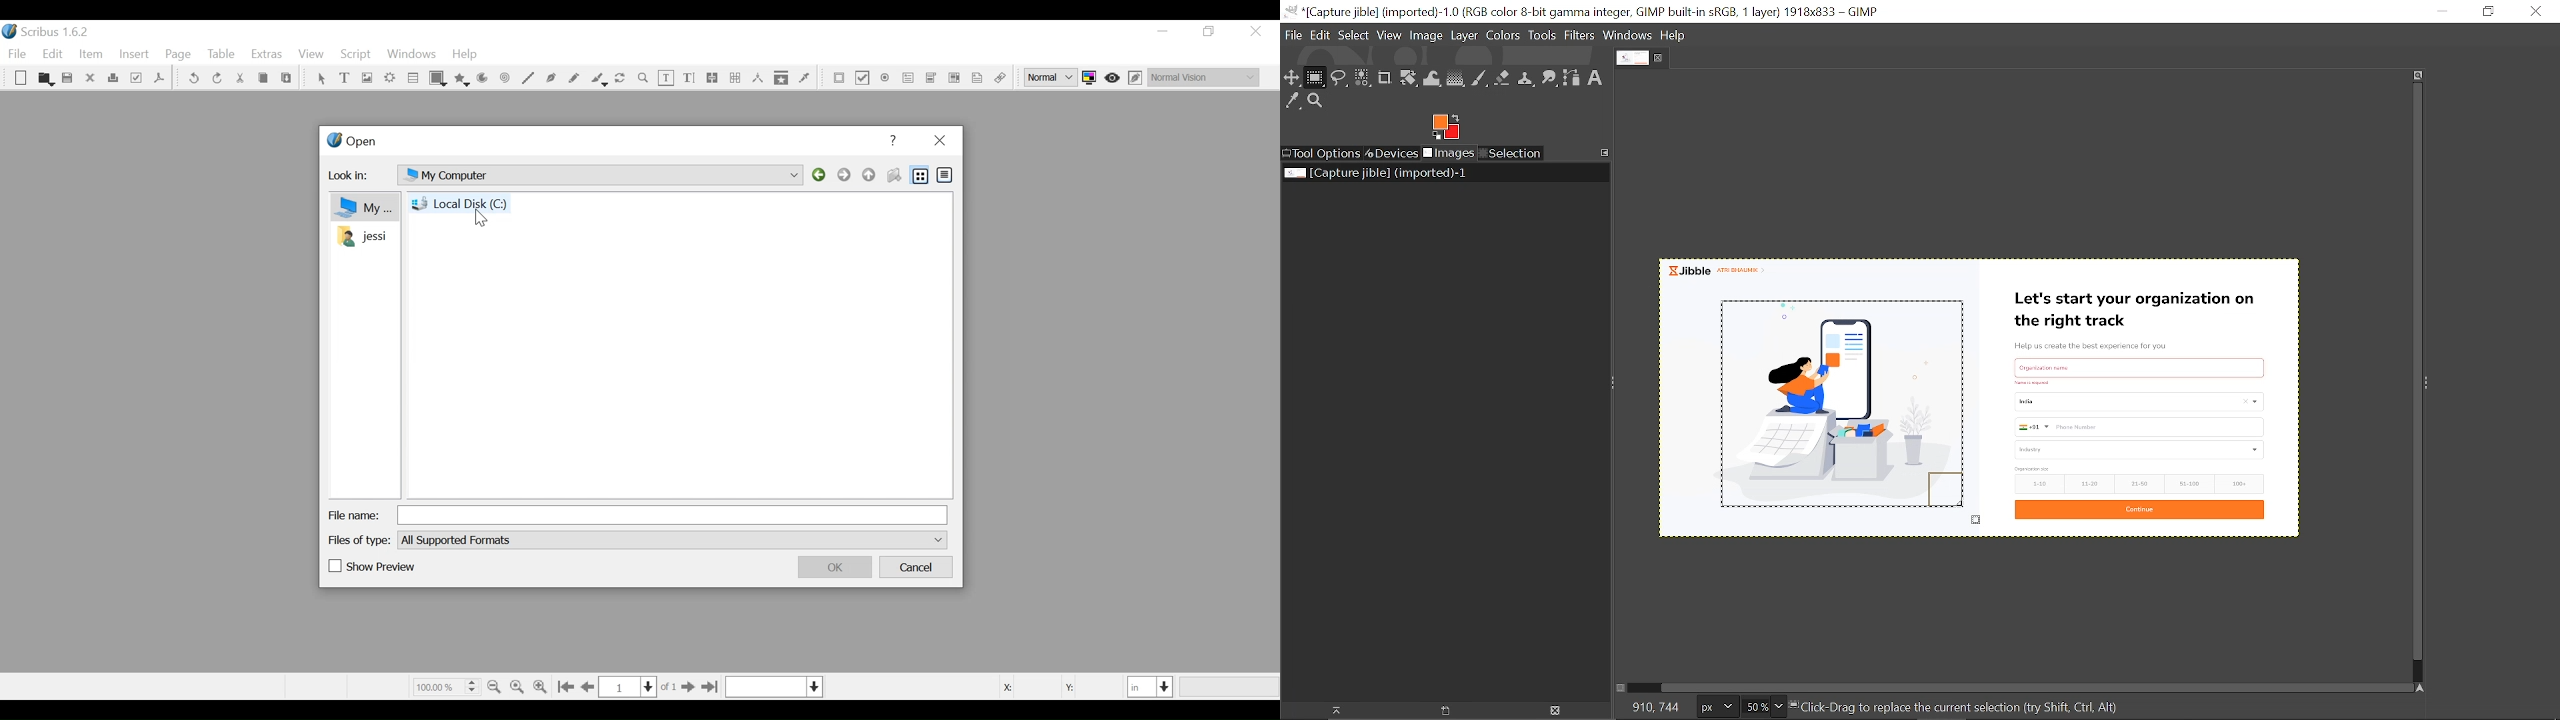 This screenshot has width=2576, height=728. Describe the element at coordinates (909, 79) in the screenshot. I see `PDF Combo Box` at that location.